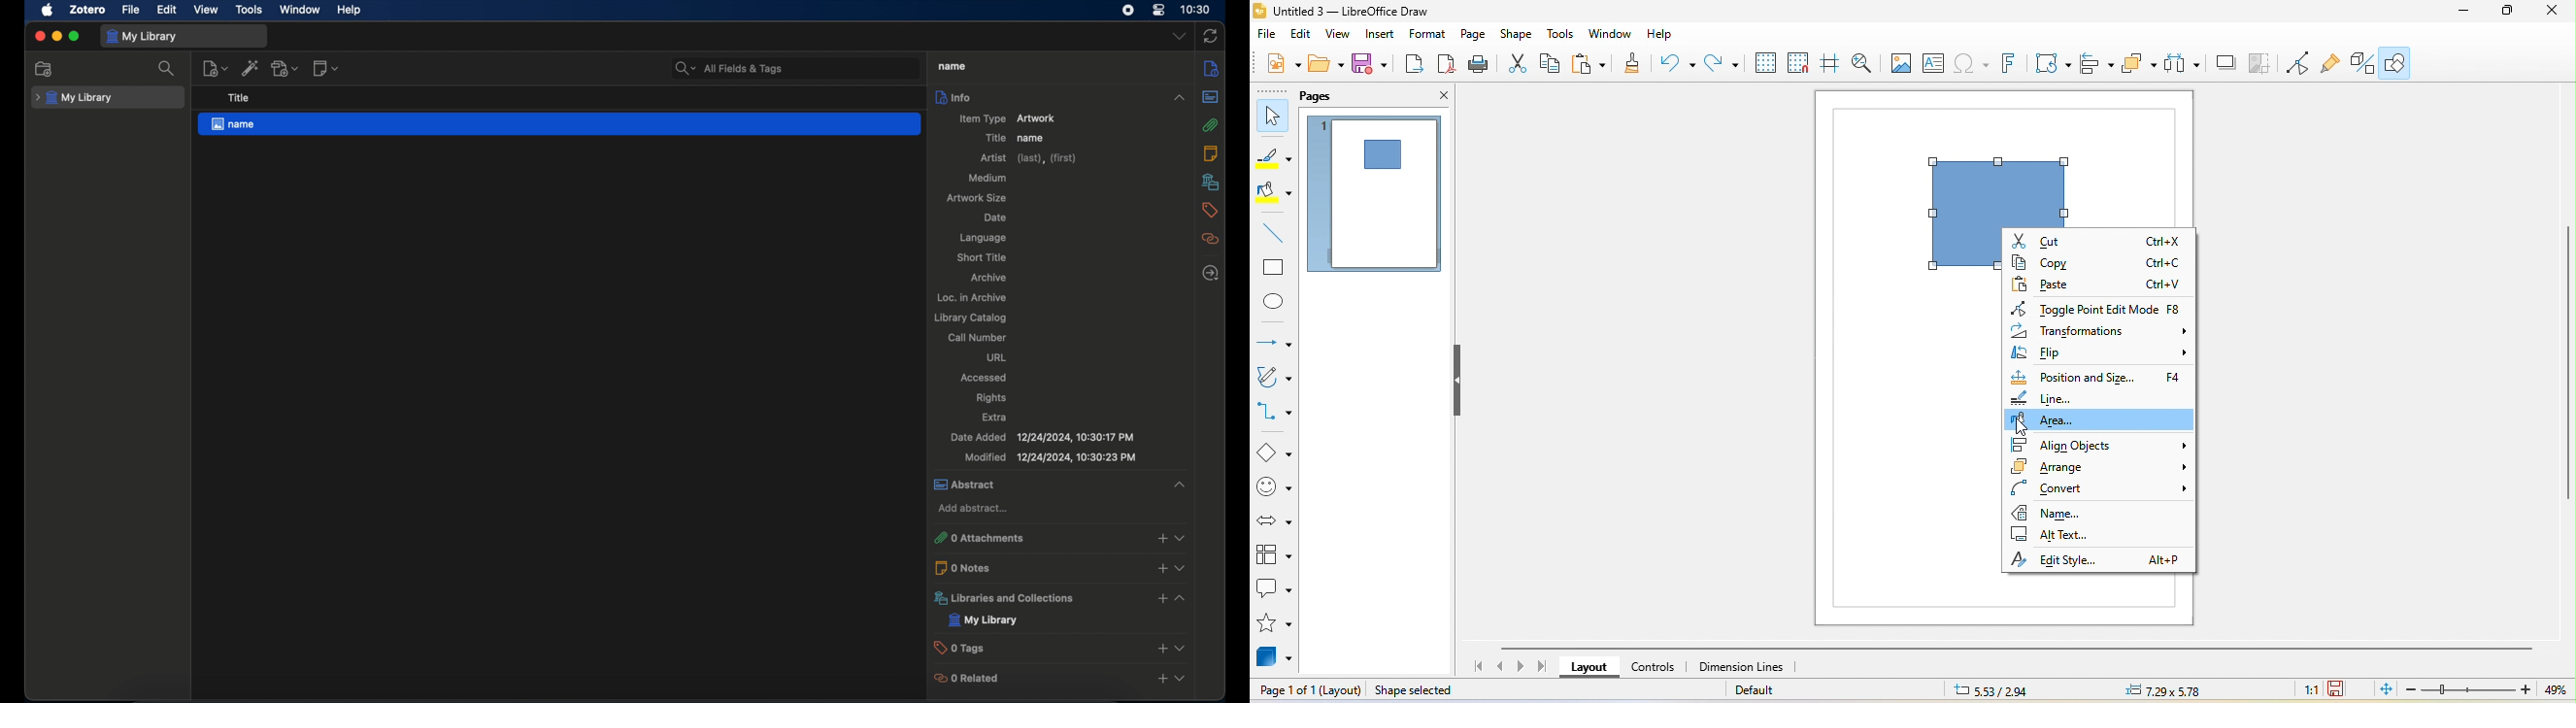 This screenshot has width=2576, height=728. What do you see at coordinates (1418, 691) in the screenshot?
I see `shape selected` at bounding box center [1418, 691].